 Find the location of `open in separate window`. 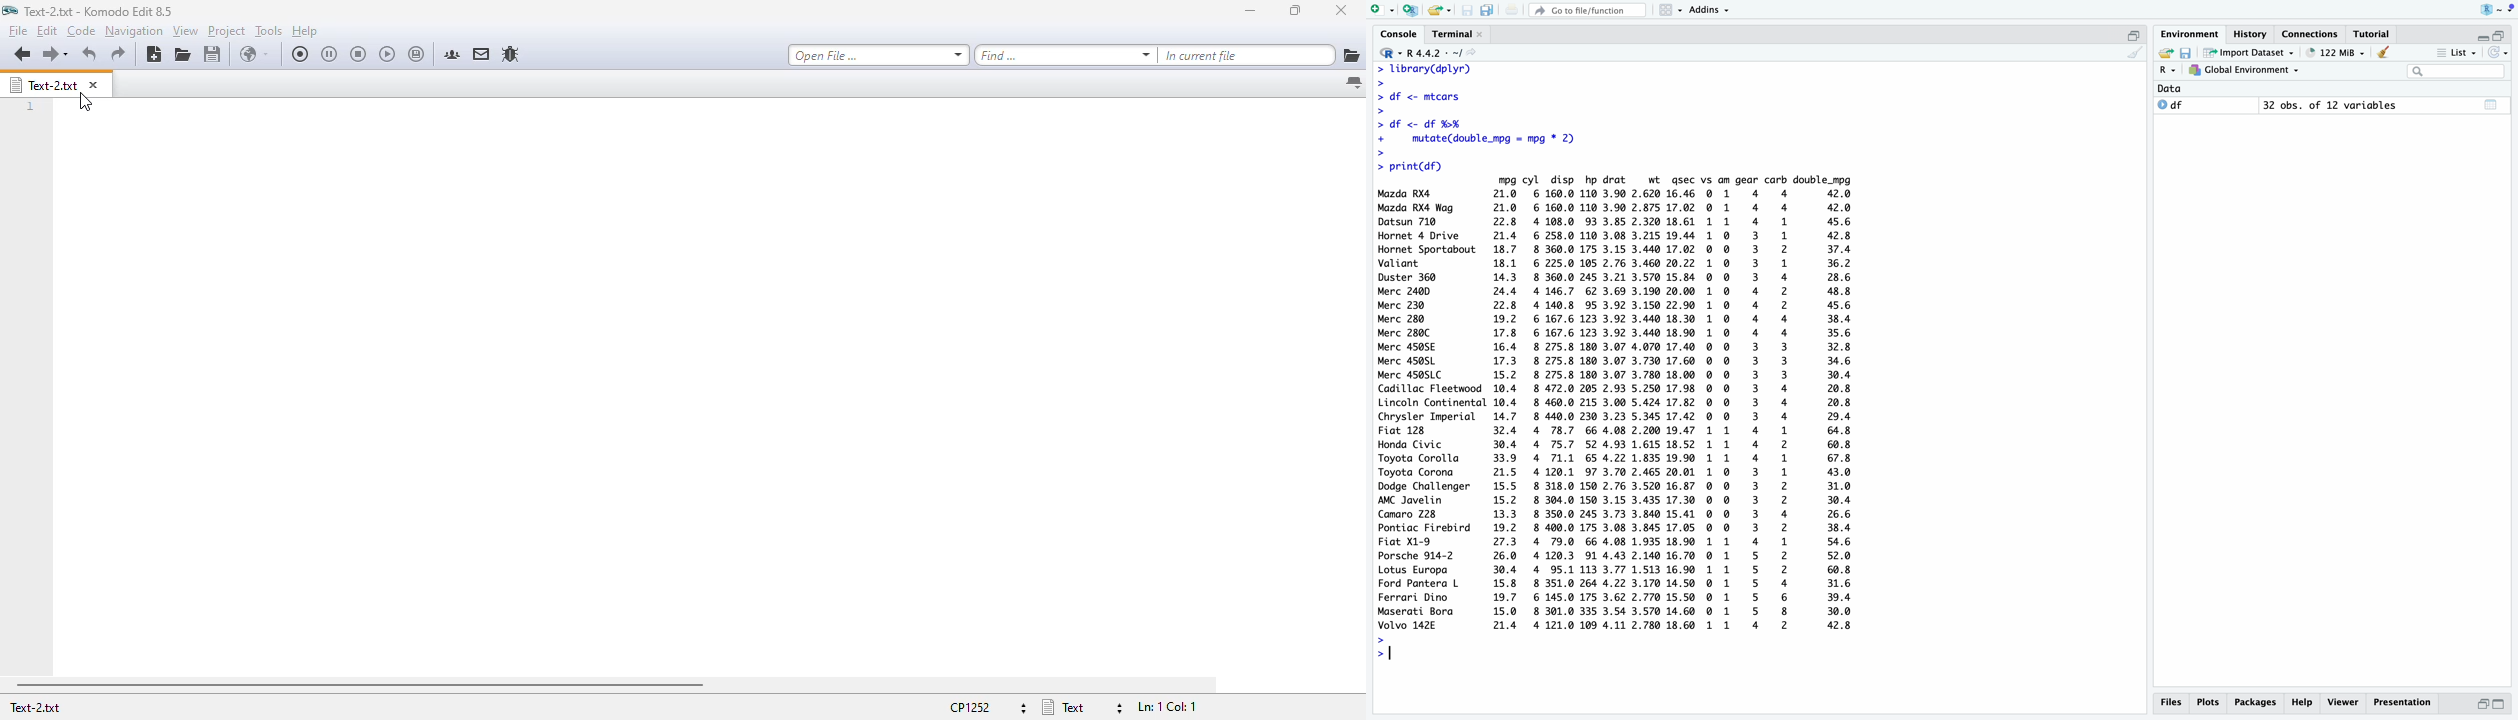

open in separate window is located at coordinates (2498, 35).